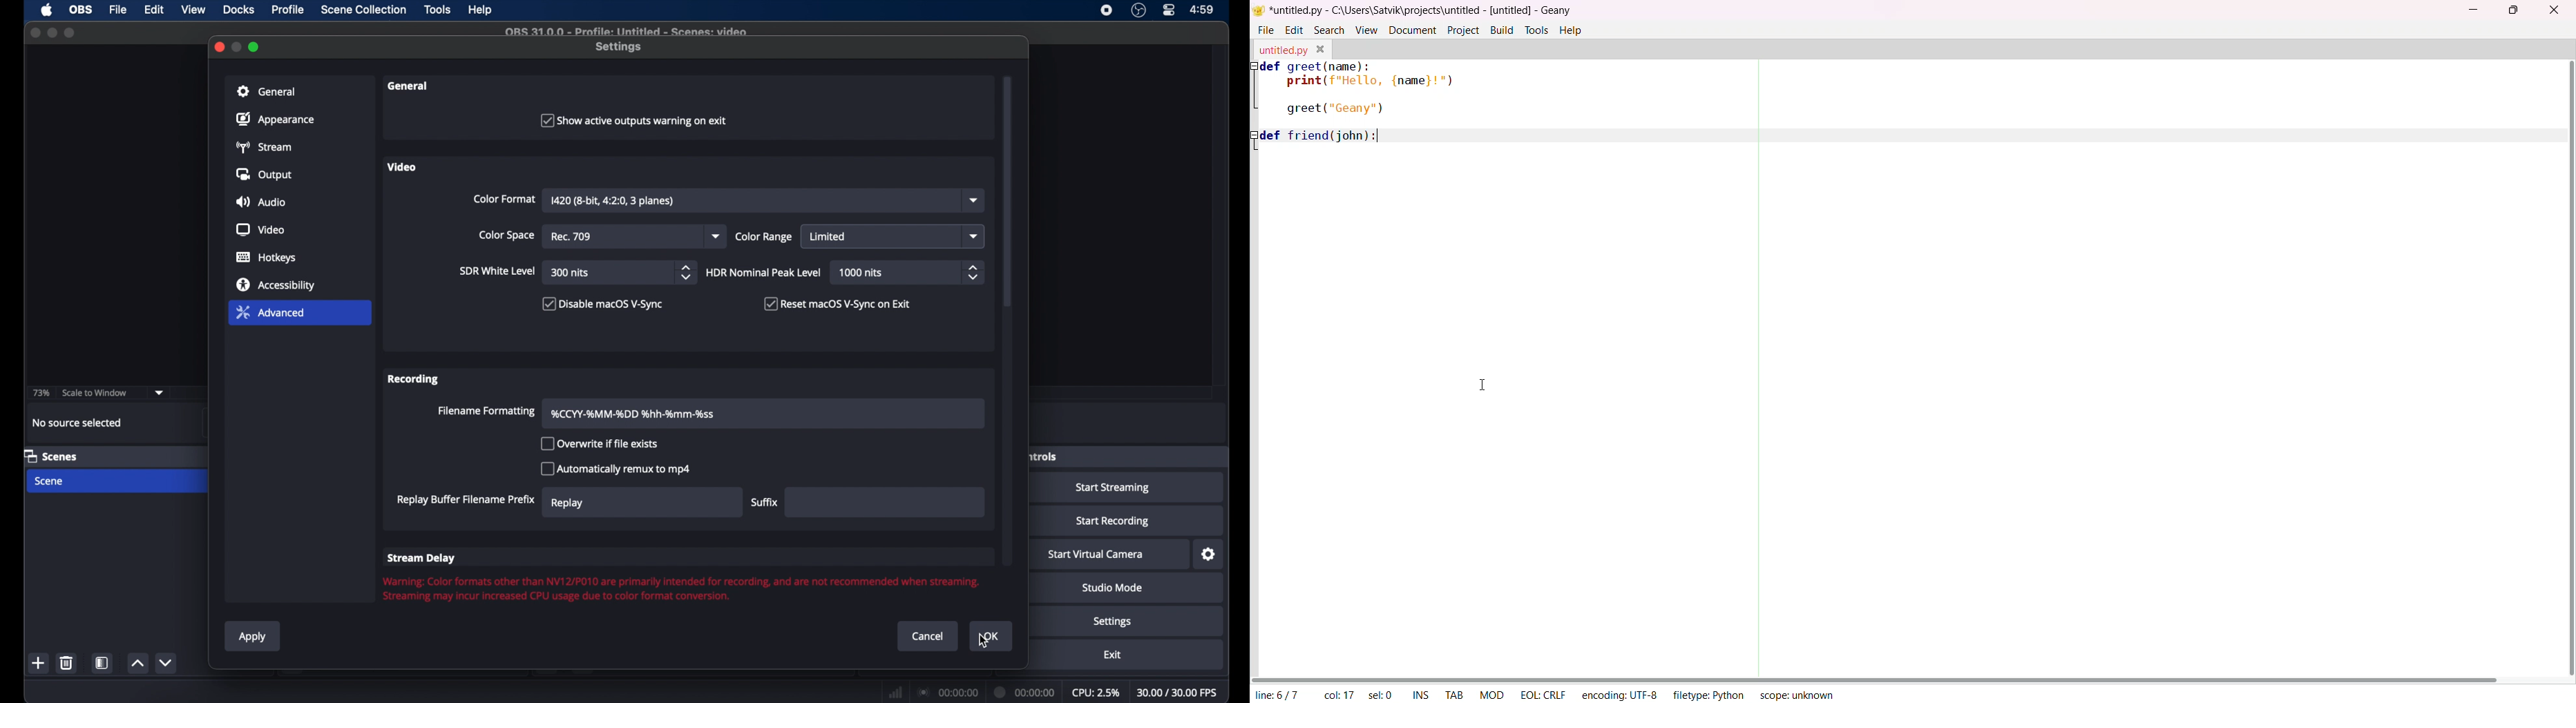 This screenshot has height=728, width=2576. Describe the element at coordinates (1026, 691) in the screenshot. I see `00:00:00` at that location.